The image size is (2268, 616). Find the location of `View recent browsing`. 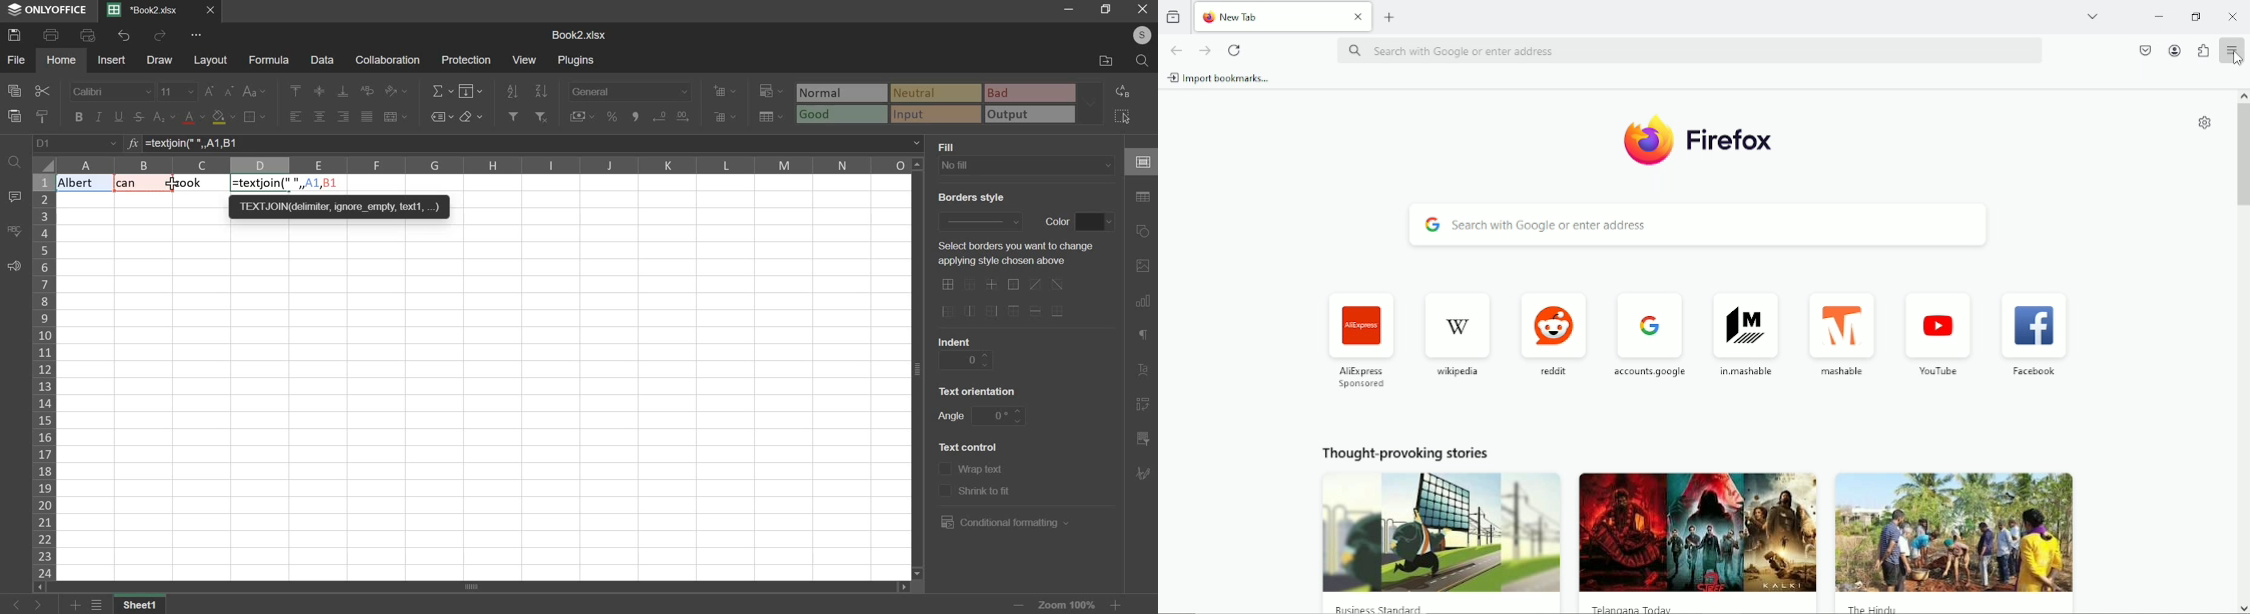

View recent browsing is located at coordinates (1173, 17).